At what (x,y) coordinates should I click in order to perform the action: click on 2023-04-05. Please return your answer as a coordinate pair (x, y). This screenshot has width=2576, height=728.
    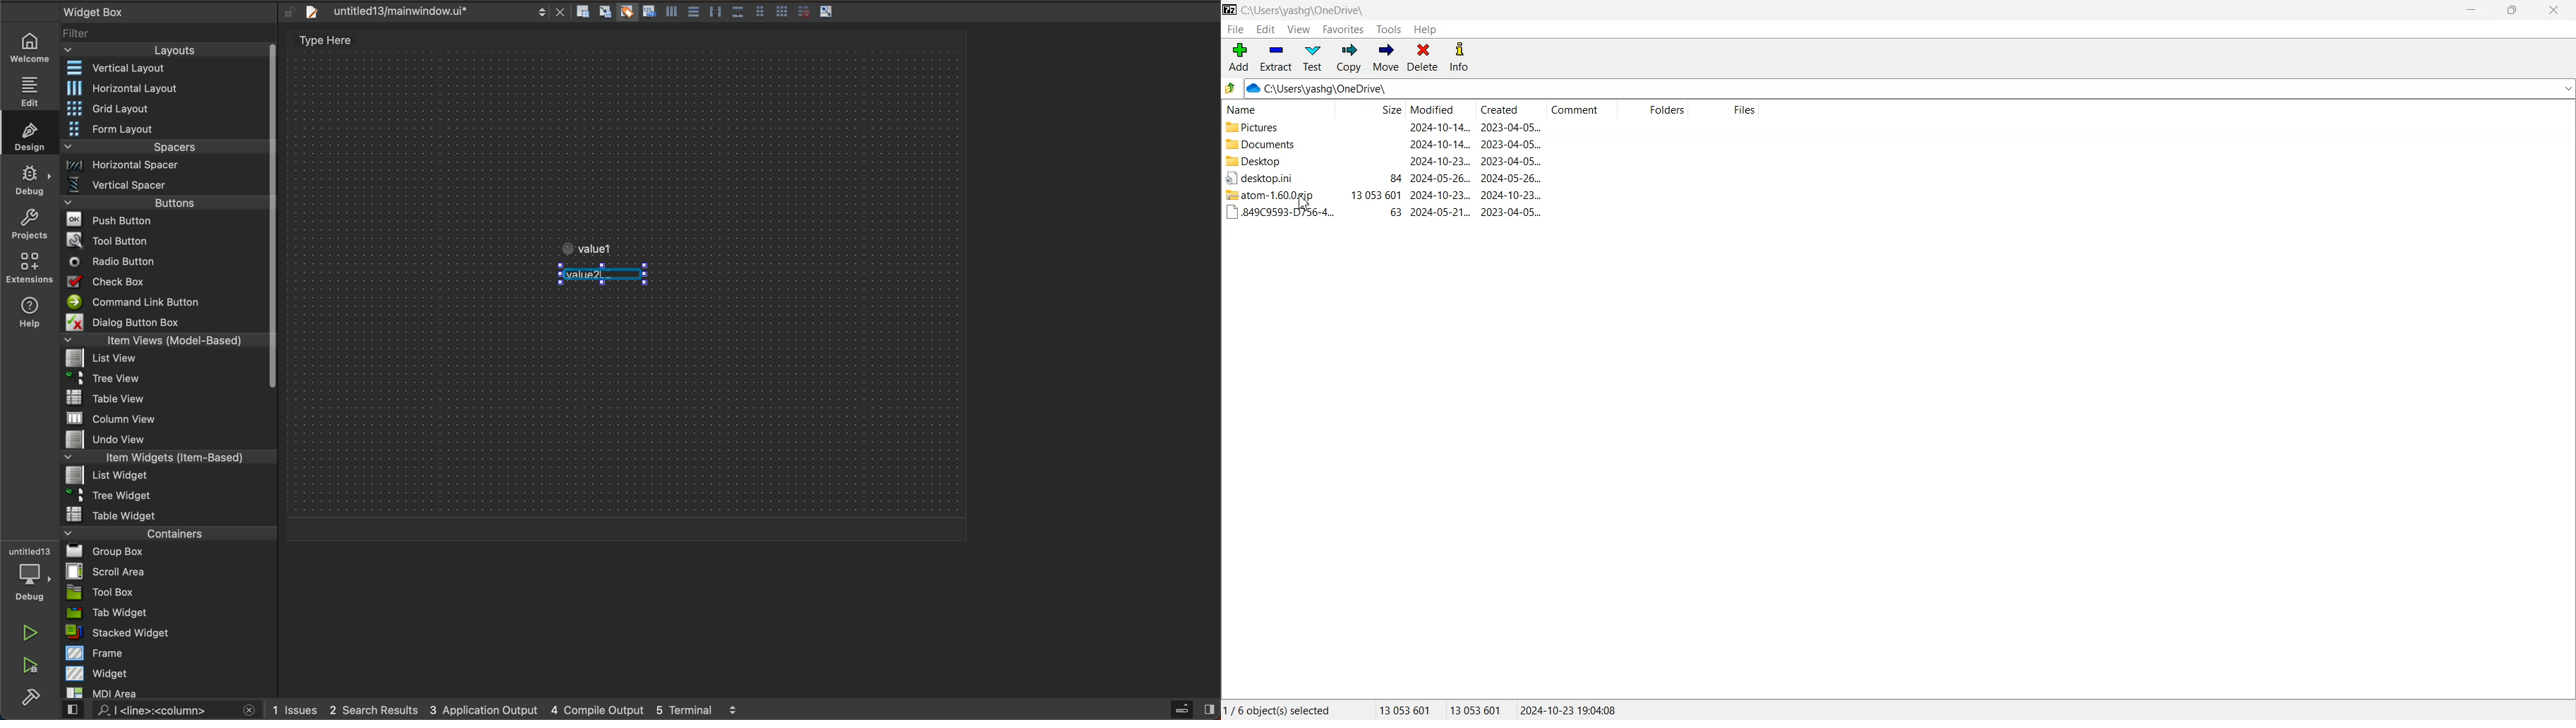
    Looking at the image, I should click on (1511, 161).